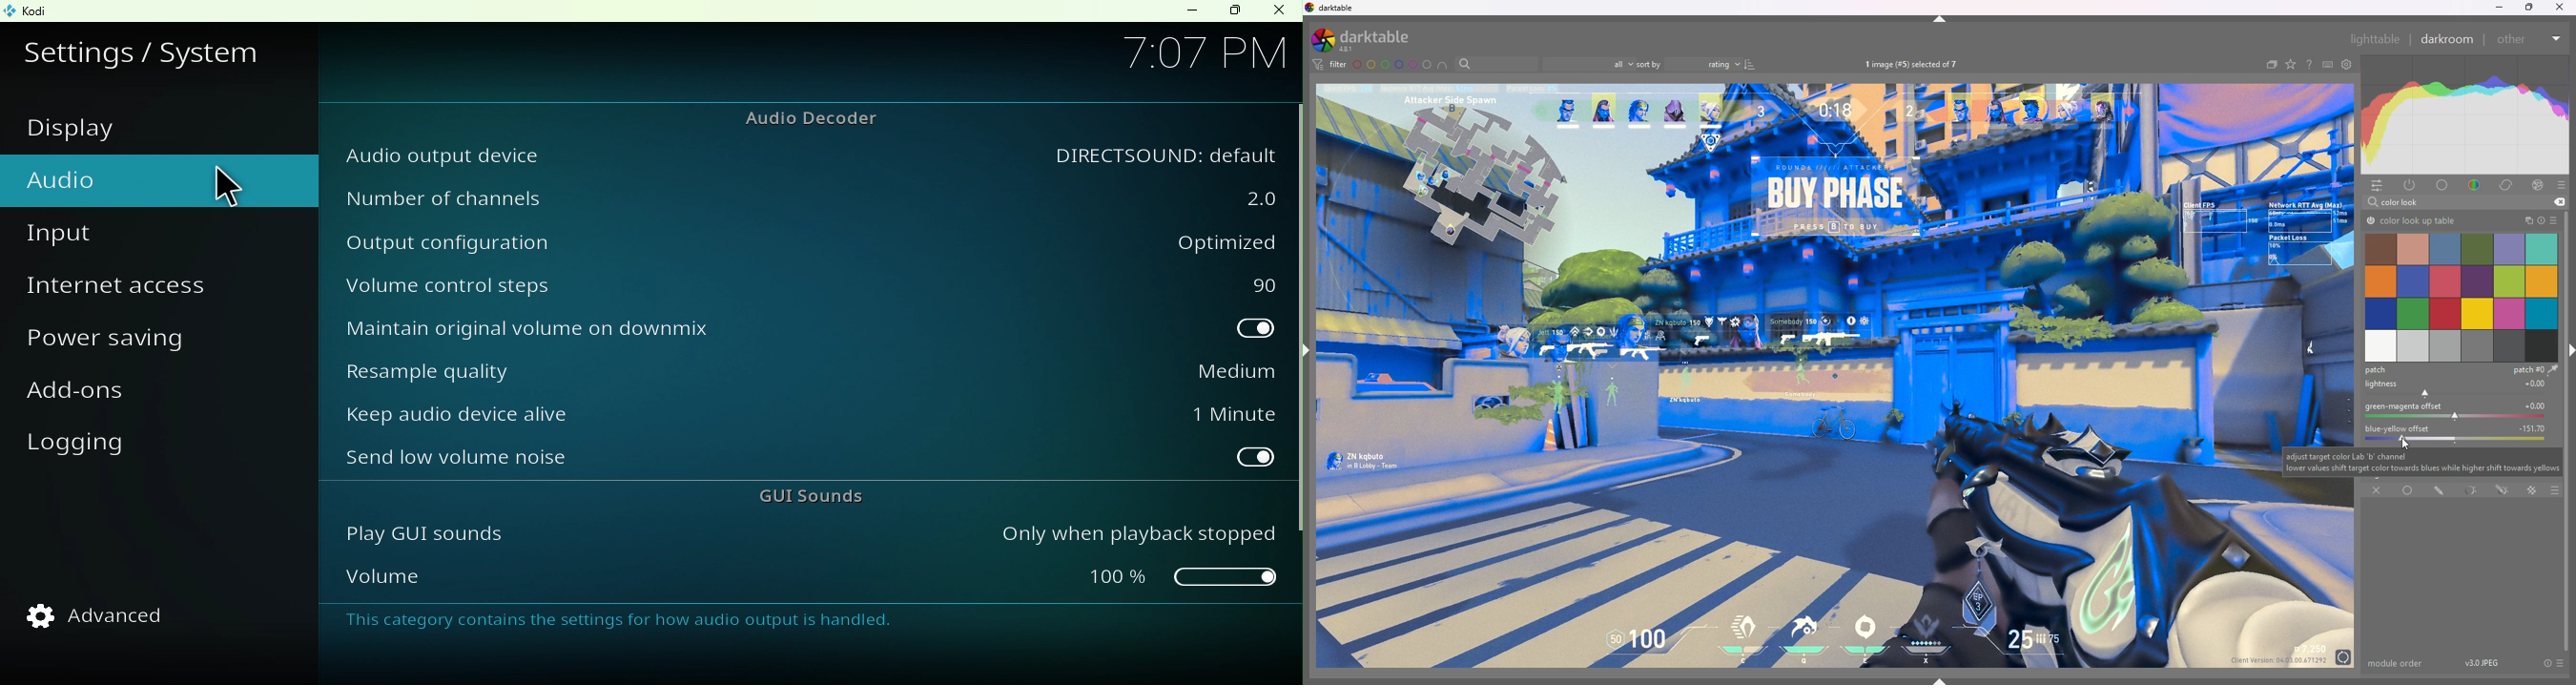  Describe the element at coordinates (68, 179) in the screenshot. I see `Audio` at that location.